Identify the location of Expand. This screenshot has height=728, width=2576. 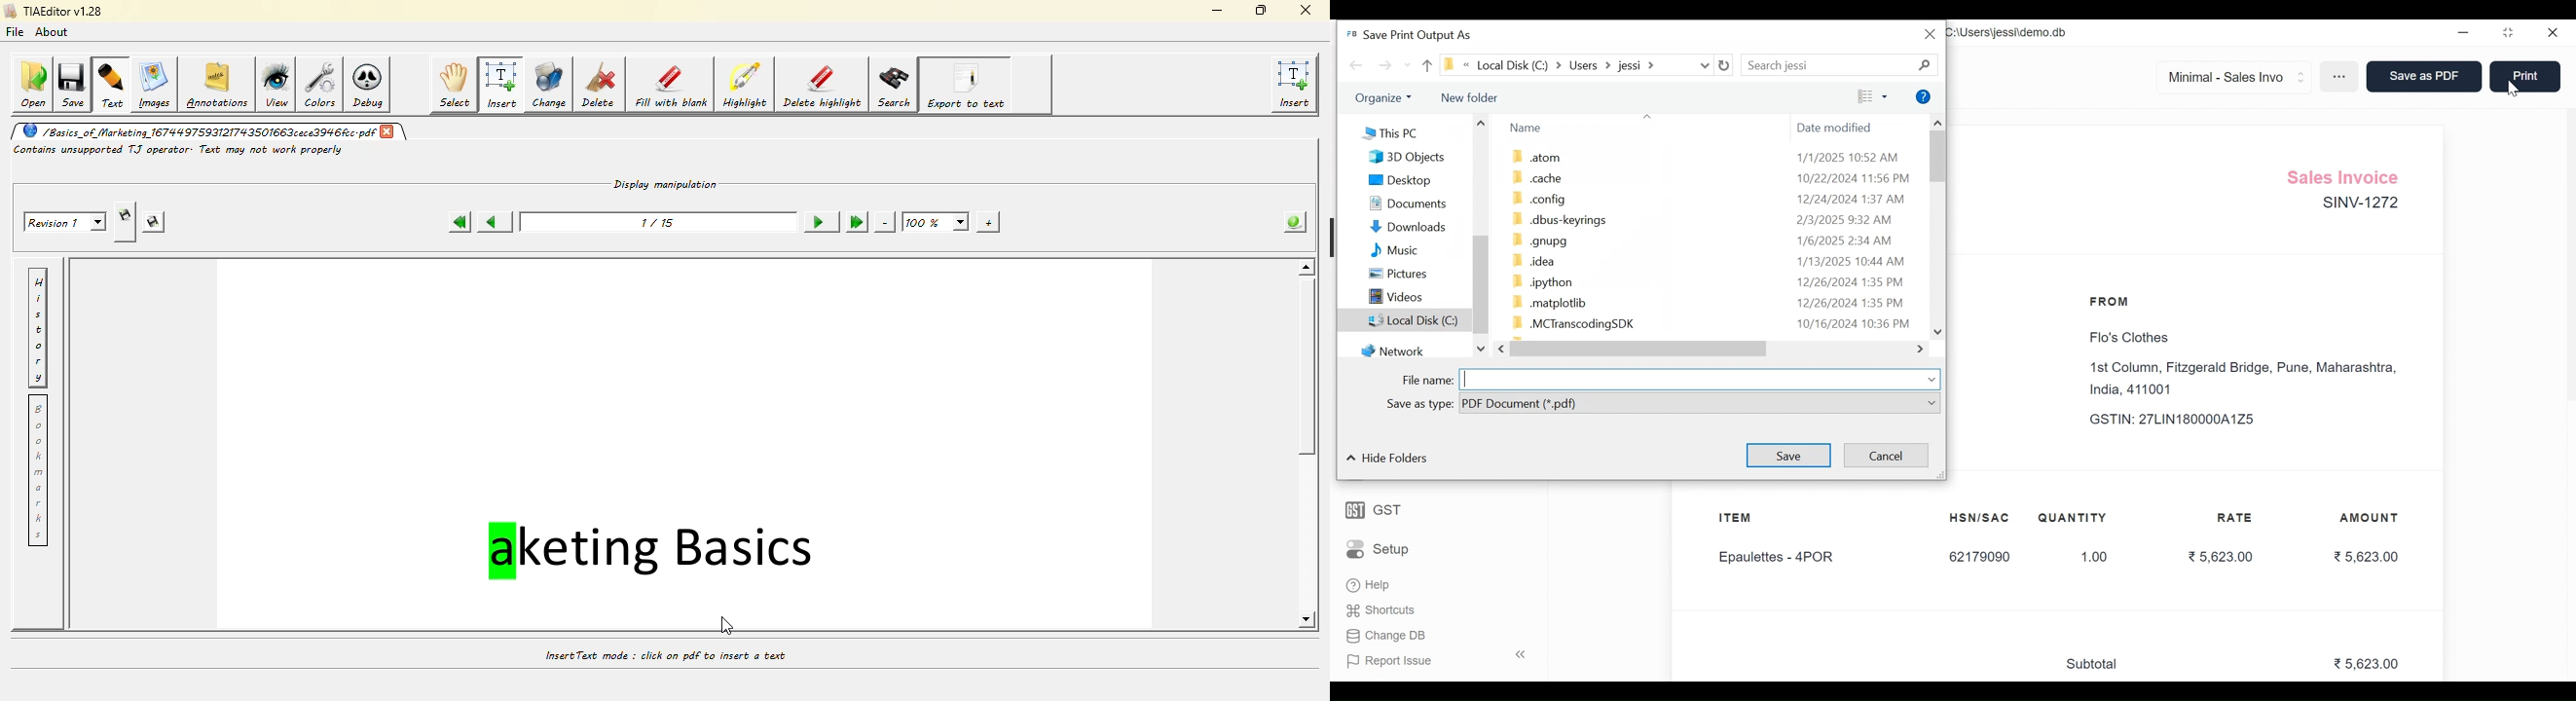
(1920, 350).